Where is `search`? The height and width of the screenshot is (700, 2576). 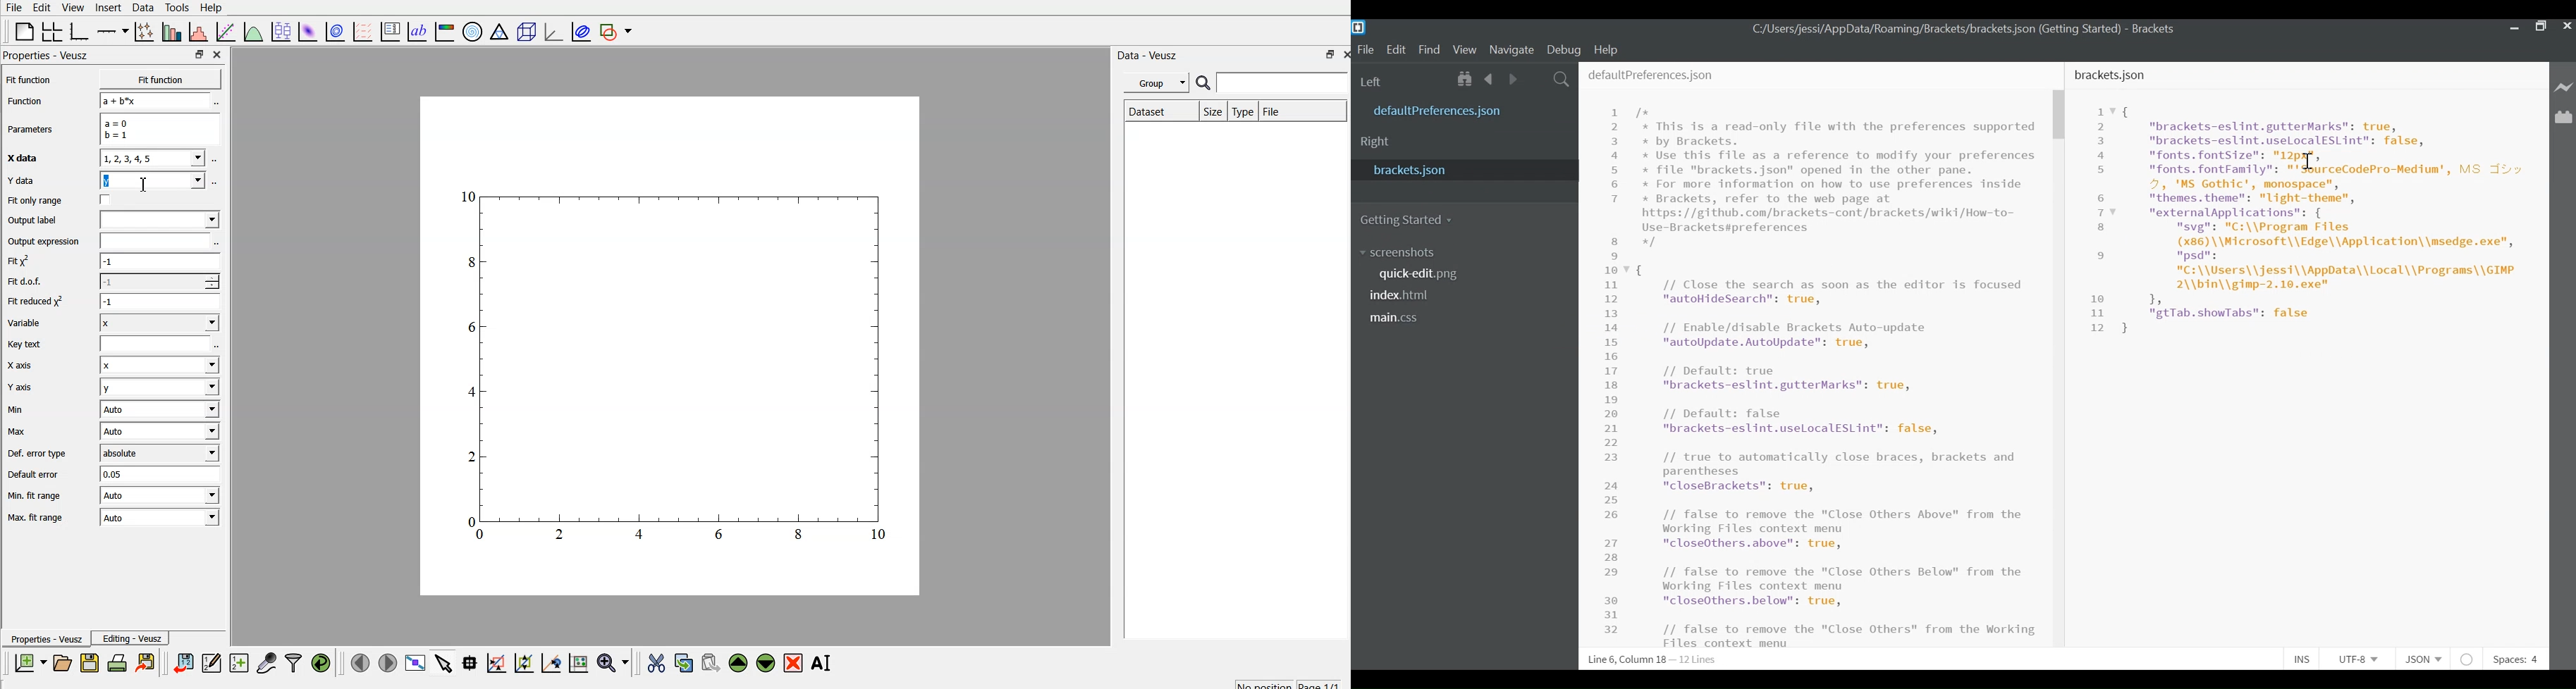
search is located at coordinates (1203, 84).